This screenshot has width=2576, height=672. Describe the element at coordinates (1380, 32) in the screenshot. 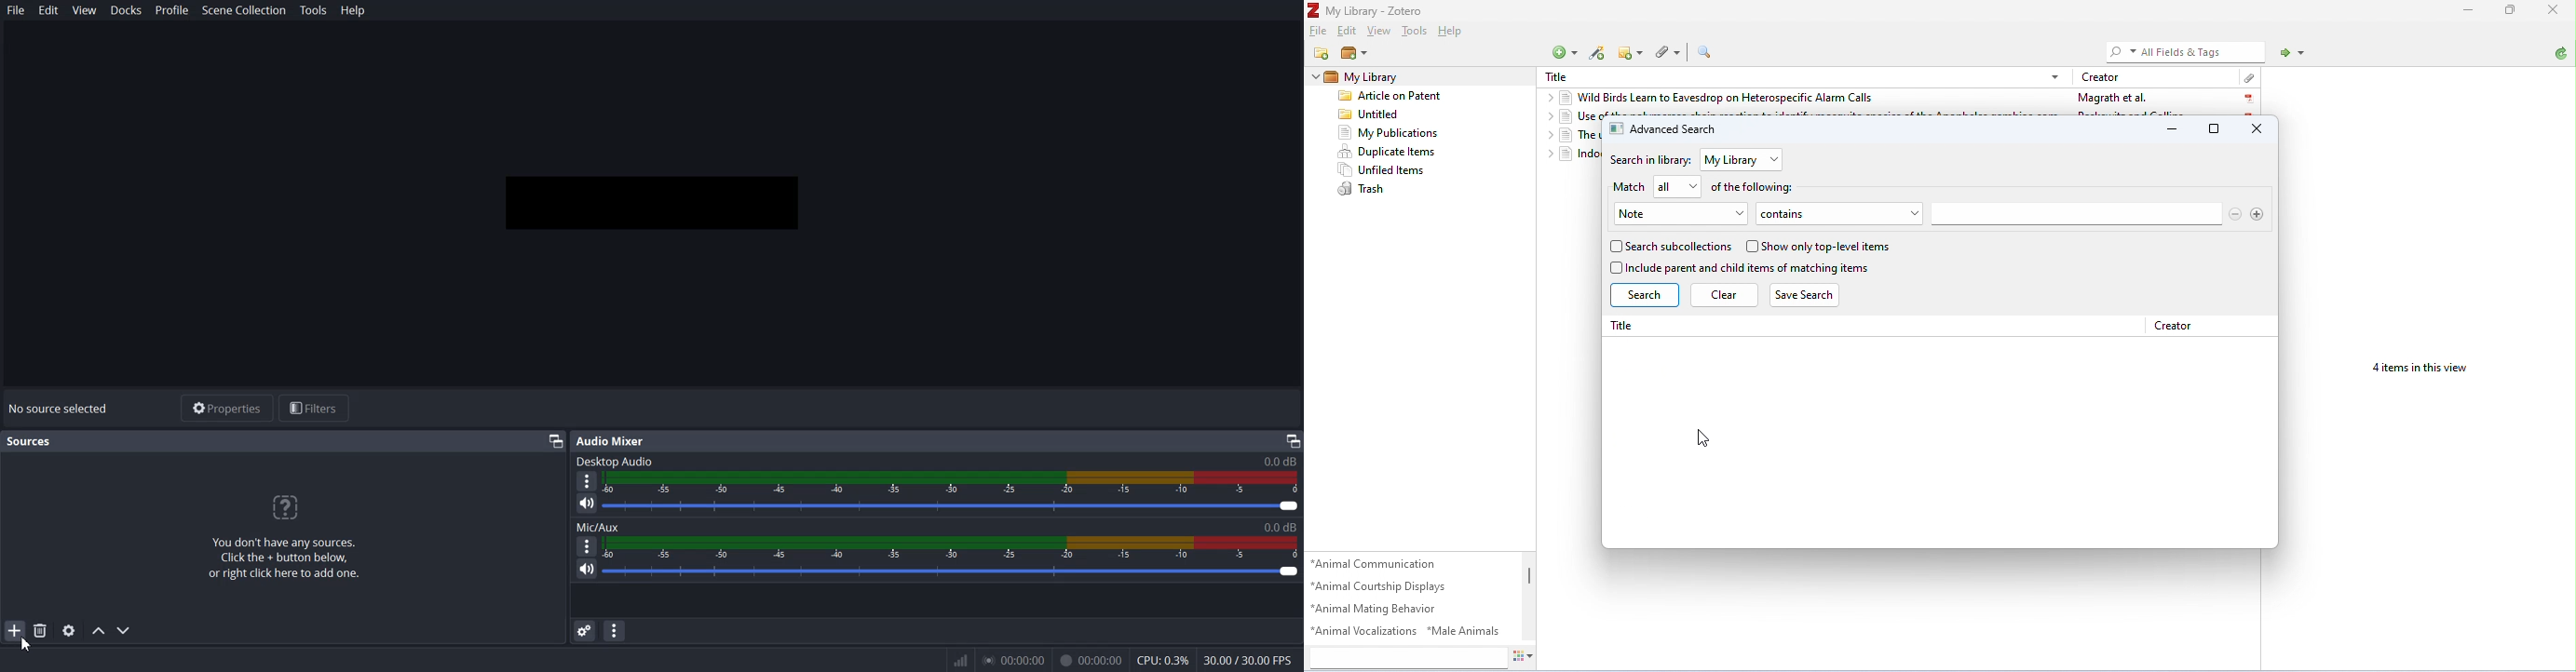

I see `view` at that location.